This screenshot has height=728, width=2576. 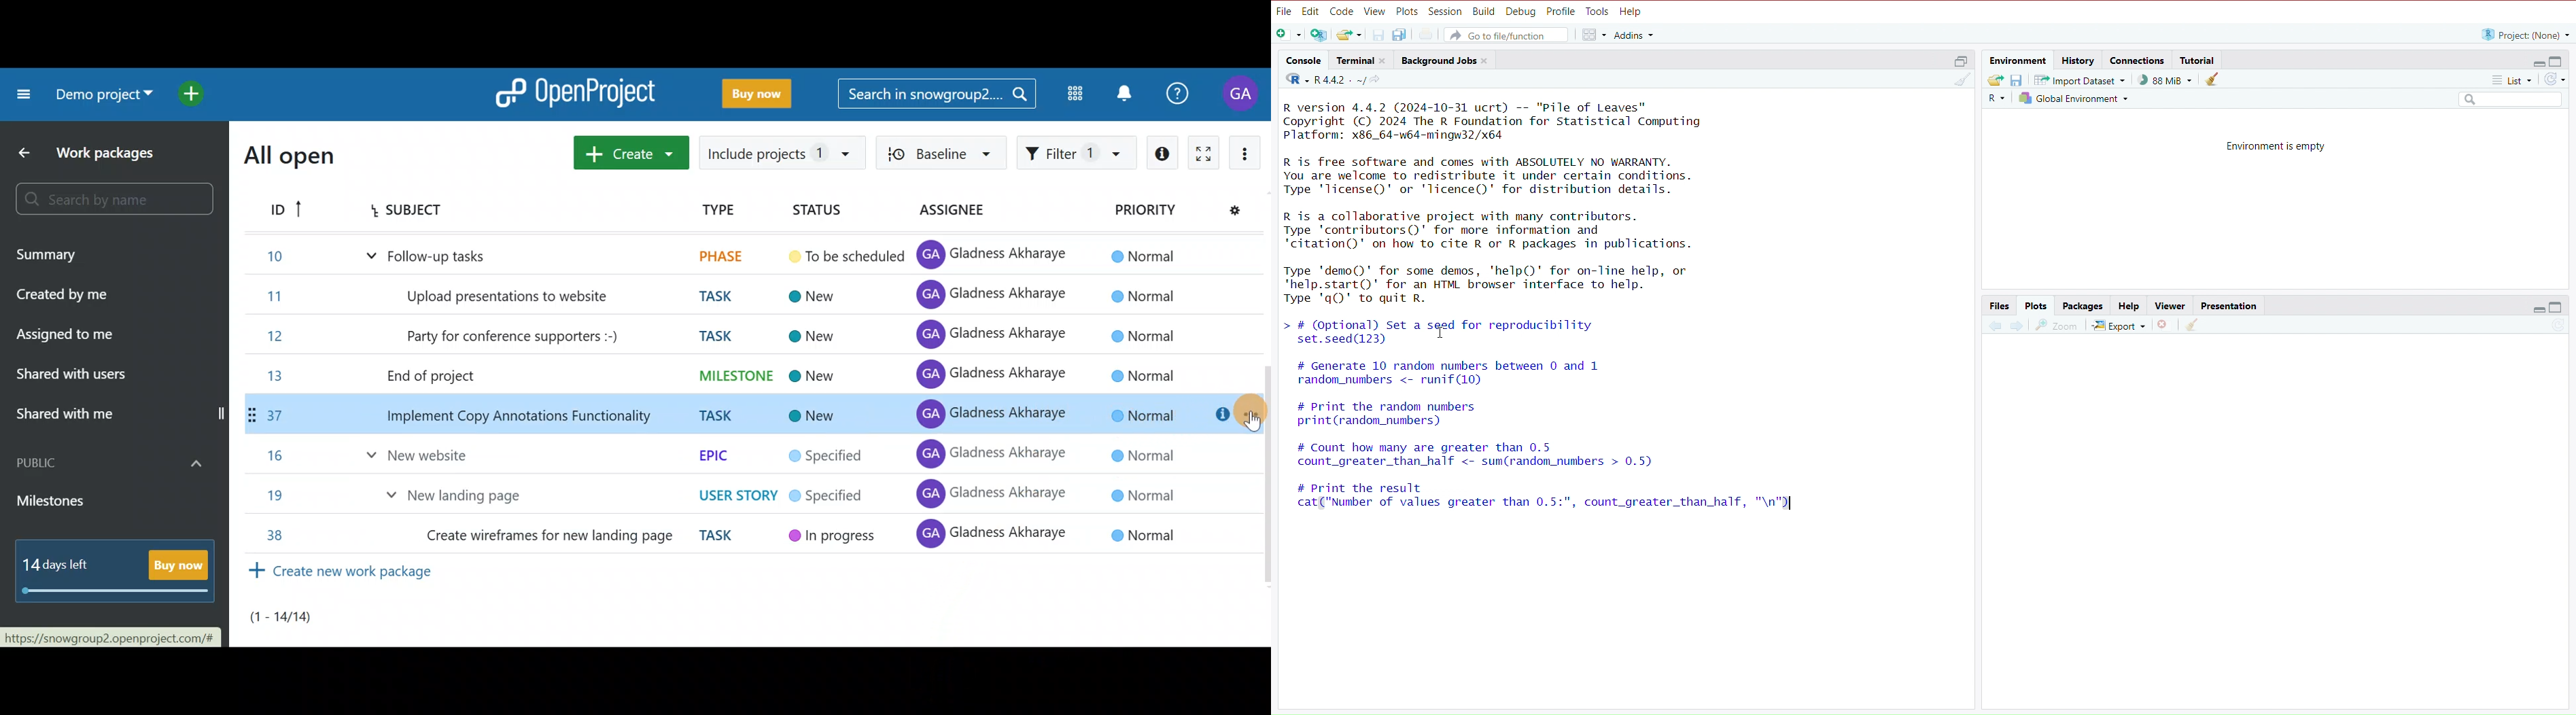 I want to click on Remove selected, so click(x=2165, y=326).